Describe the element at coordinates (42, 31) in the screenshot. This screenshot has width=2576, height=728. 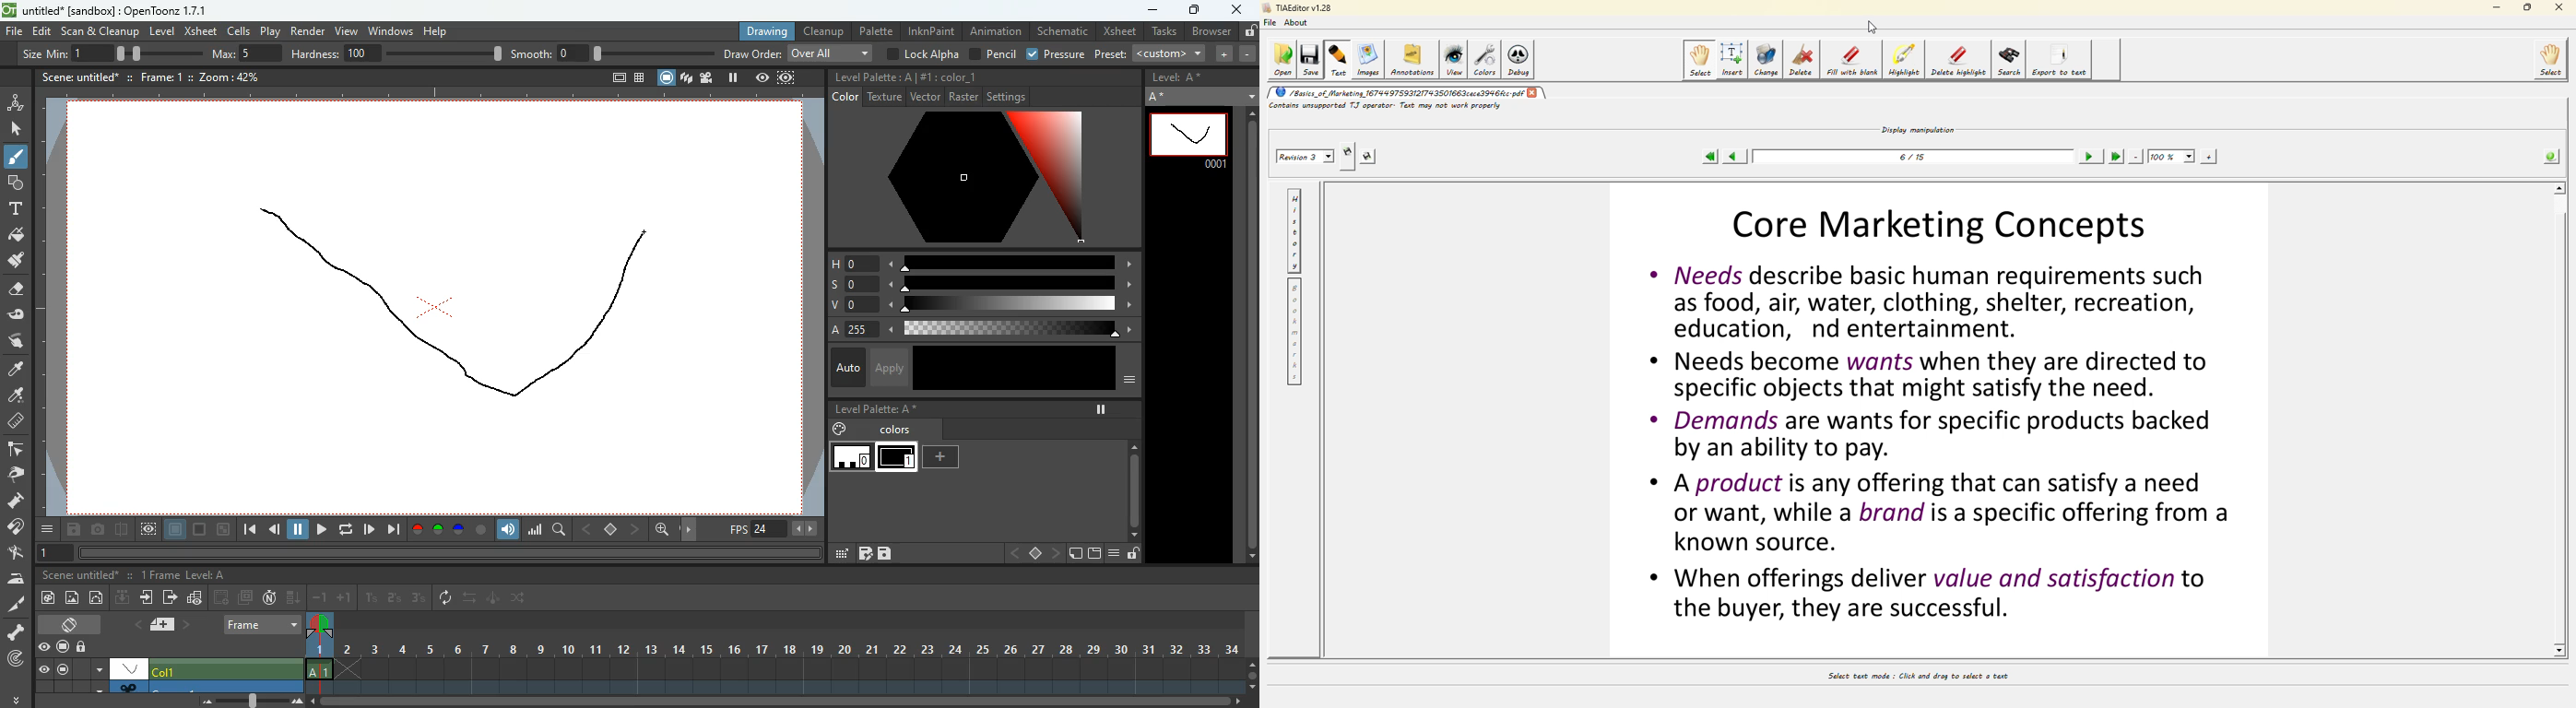
I see `edit` at that location.